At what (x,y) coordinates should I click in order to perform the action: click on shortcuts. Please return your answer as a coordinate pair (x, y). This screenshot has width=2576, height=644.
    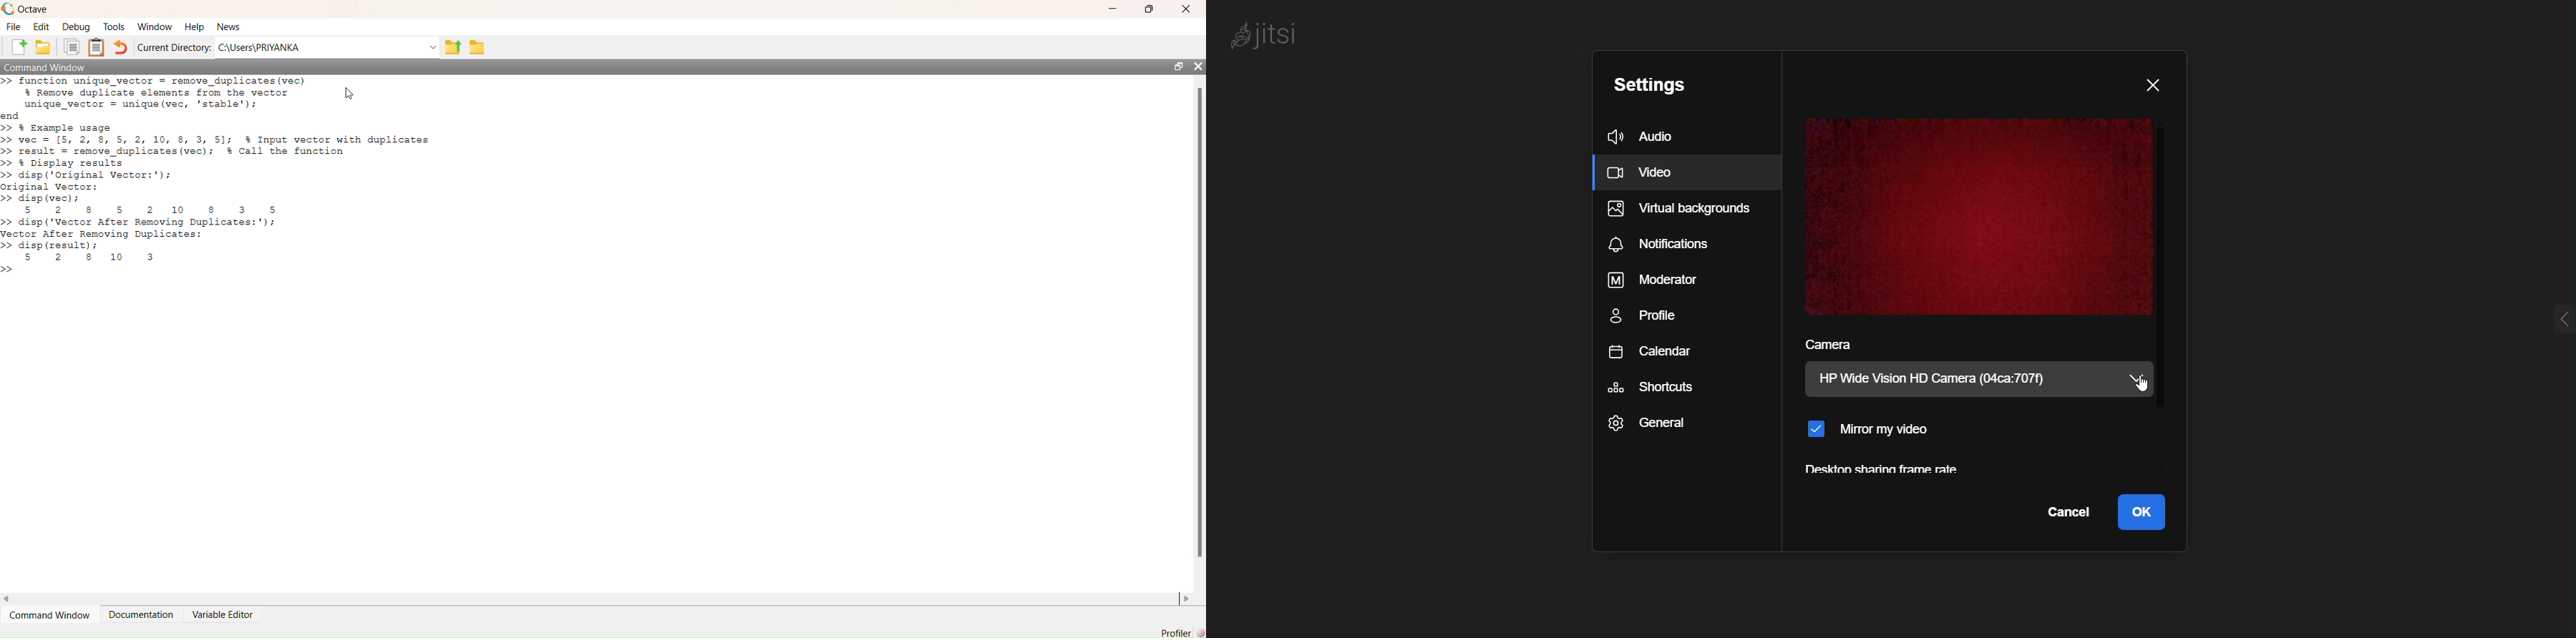
    Looking at the image, I should click on (1651, 388).